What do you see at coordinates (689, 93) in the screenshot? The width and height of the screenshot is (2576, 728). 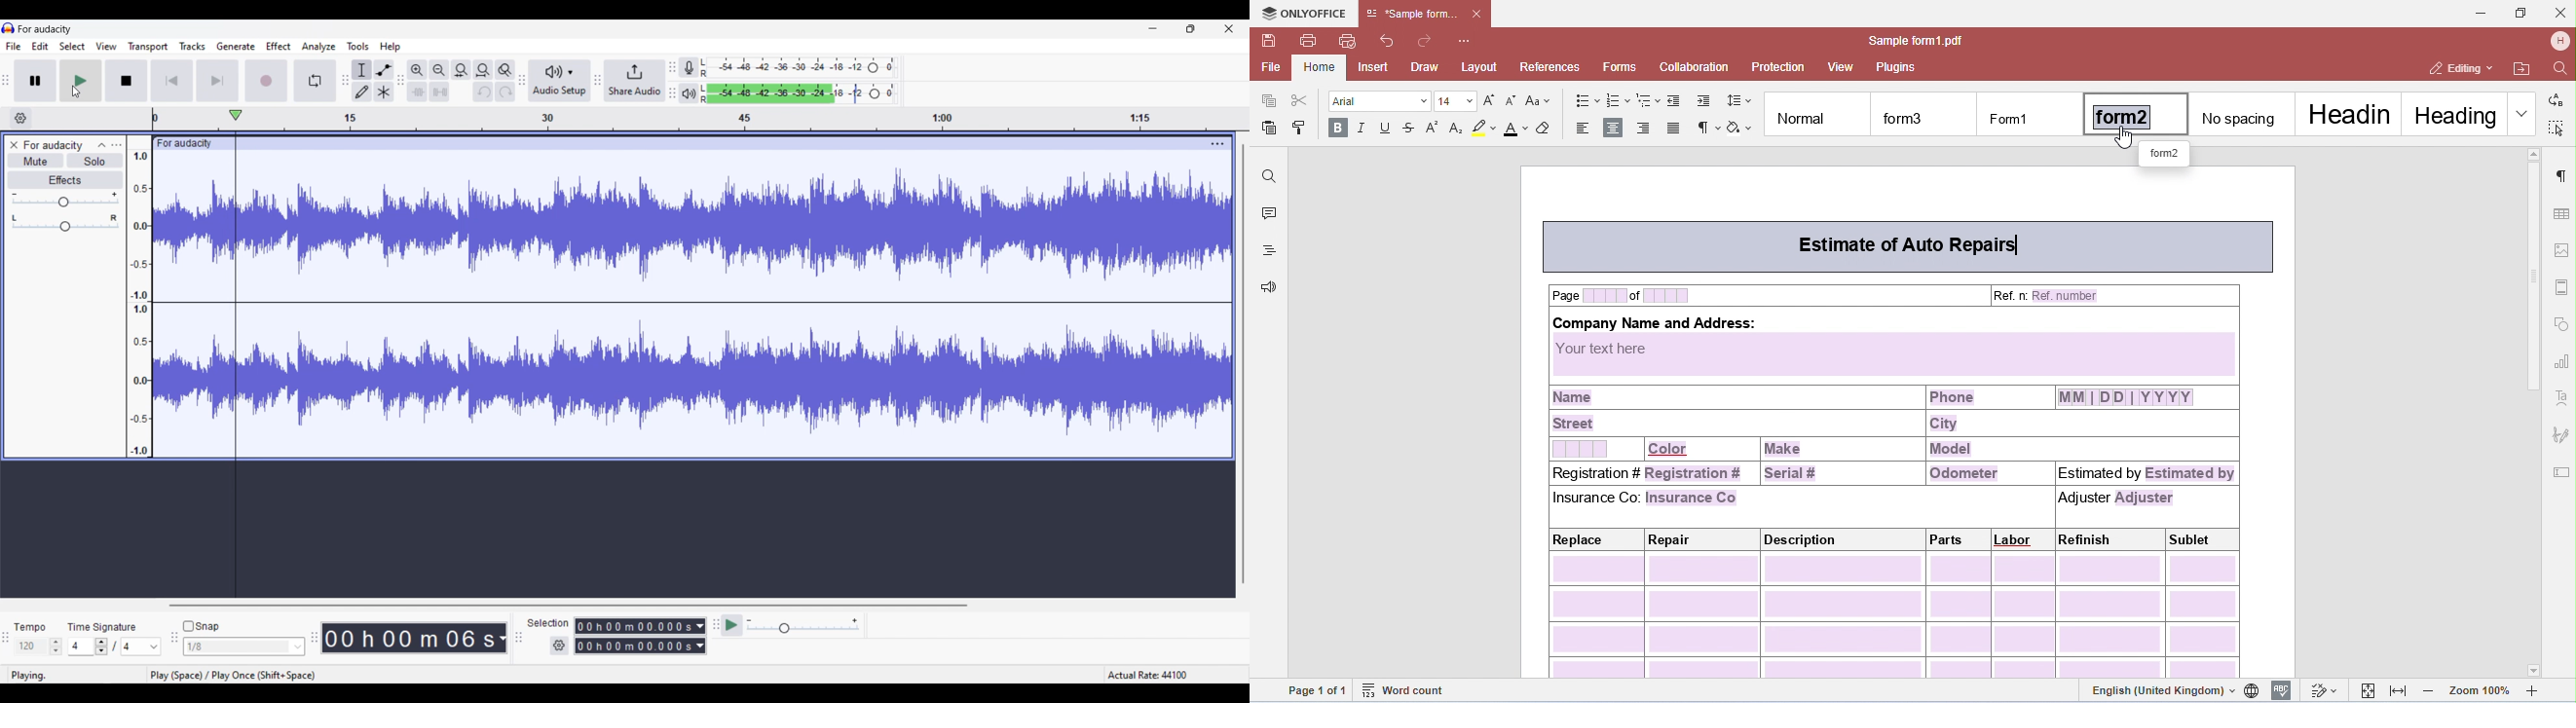 I see `Playback meter` at bounding box center [689, 93].